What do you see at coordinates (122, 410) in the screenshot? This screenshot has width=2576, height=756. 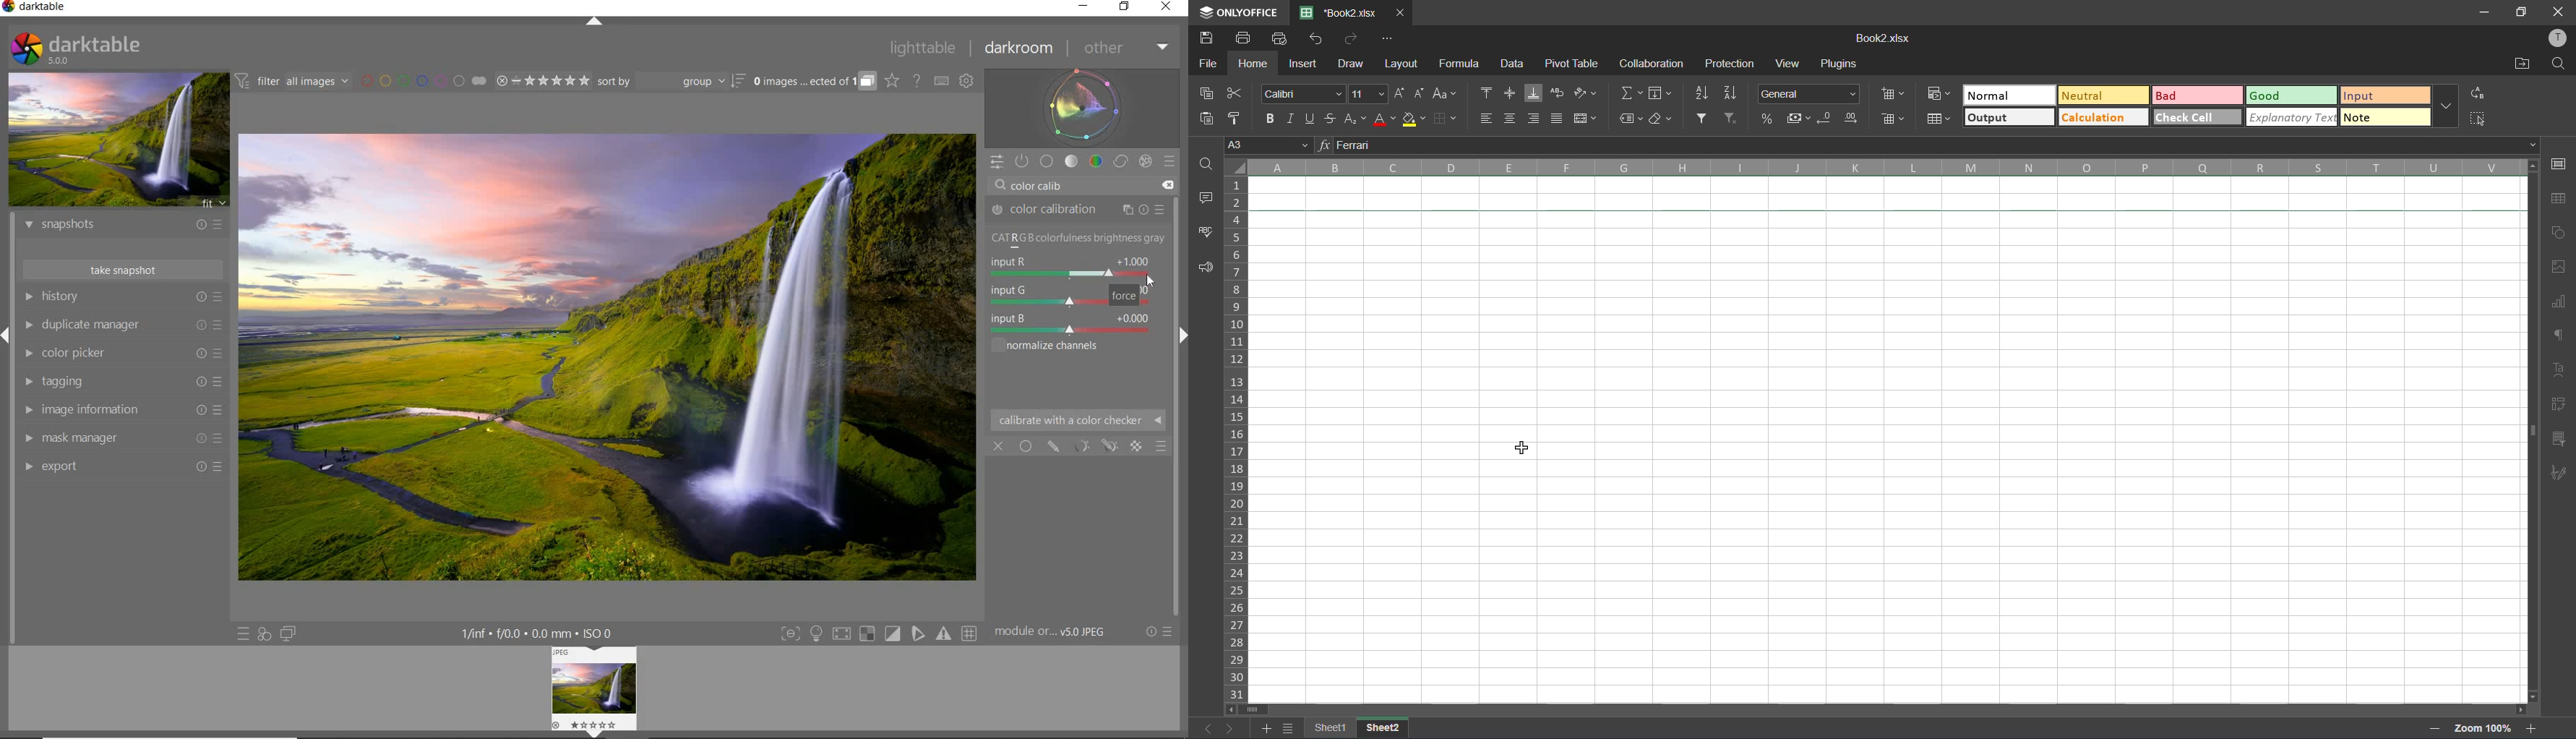 I see `image information` at bounding box center [122, 410].